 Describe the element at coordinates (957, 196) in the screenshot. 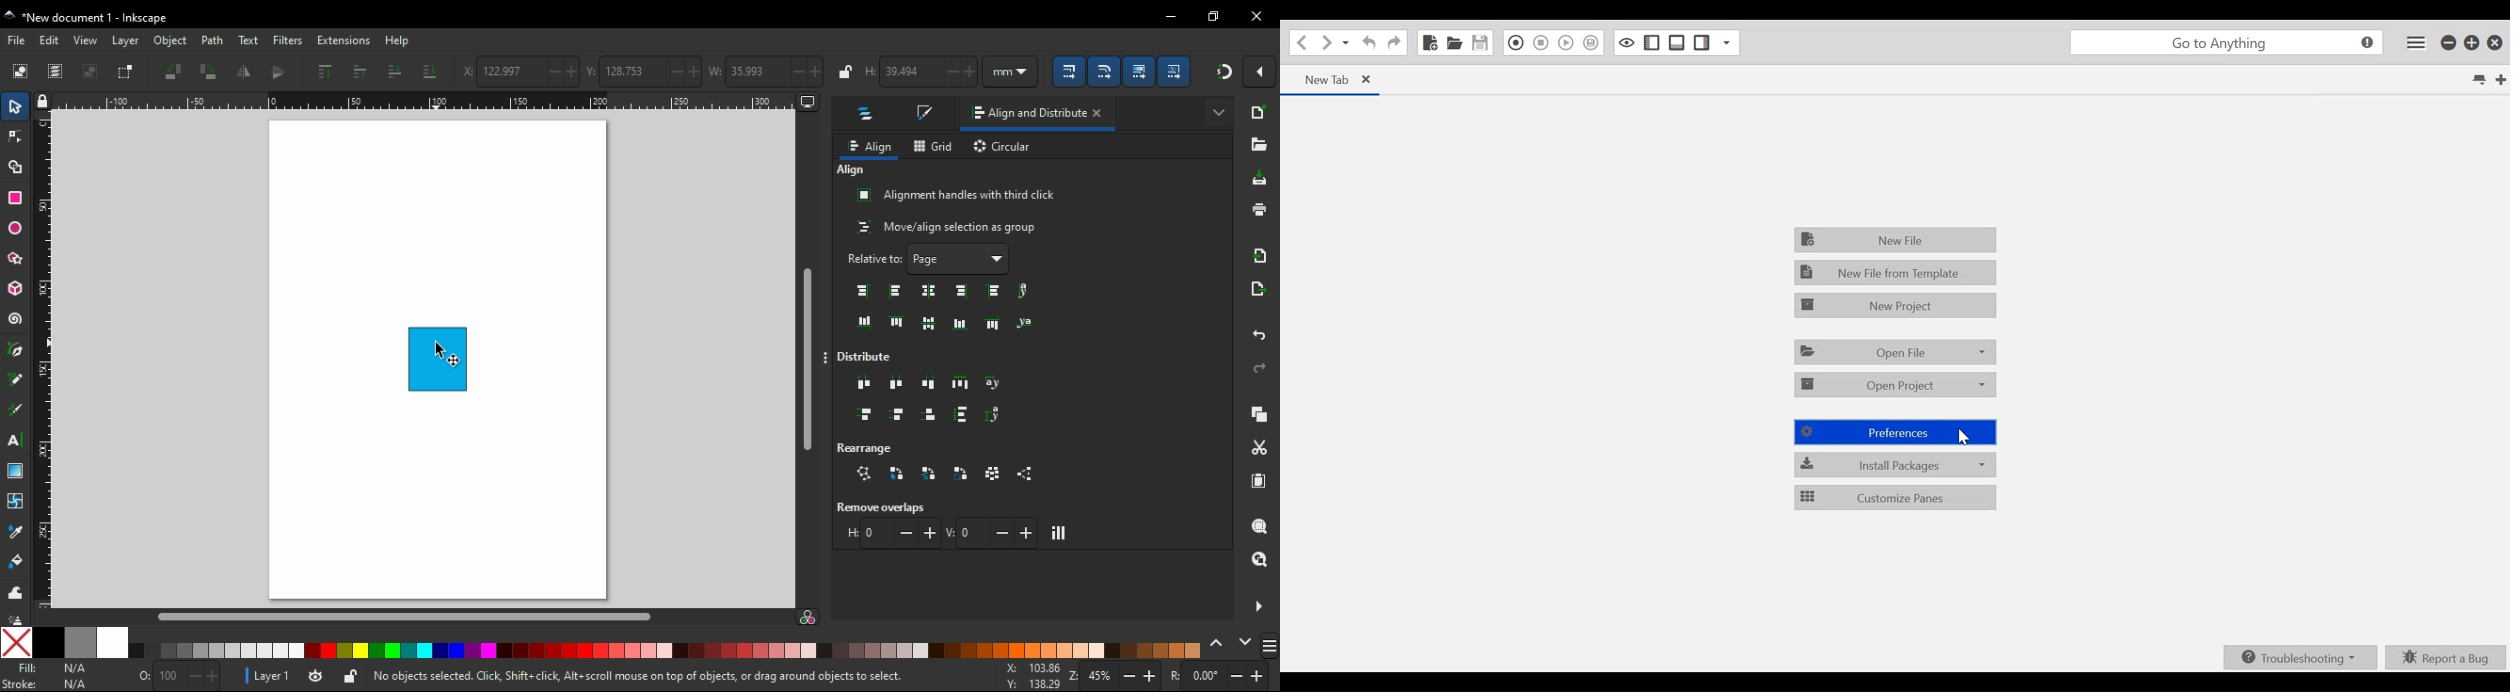

I see `checkbox: alignment handles with third click` at that location.